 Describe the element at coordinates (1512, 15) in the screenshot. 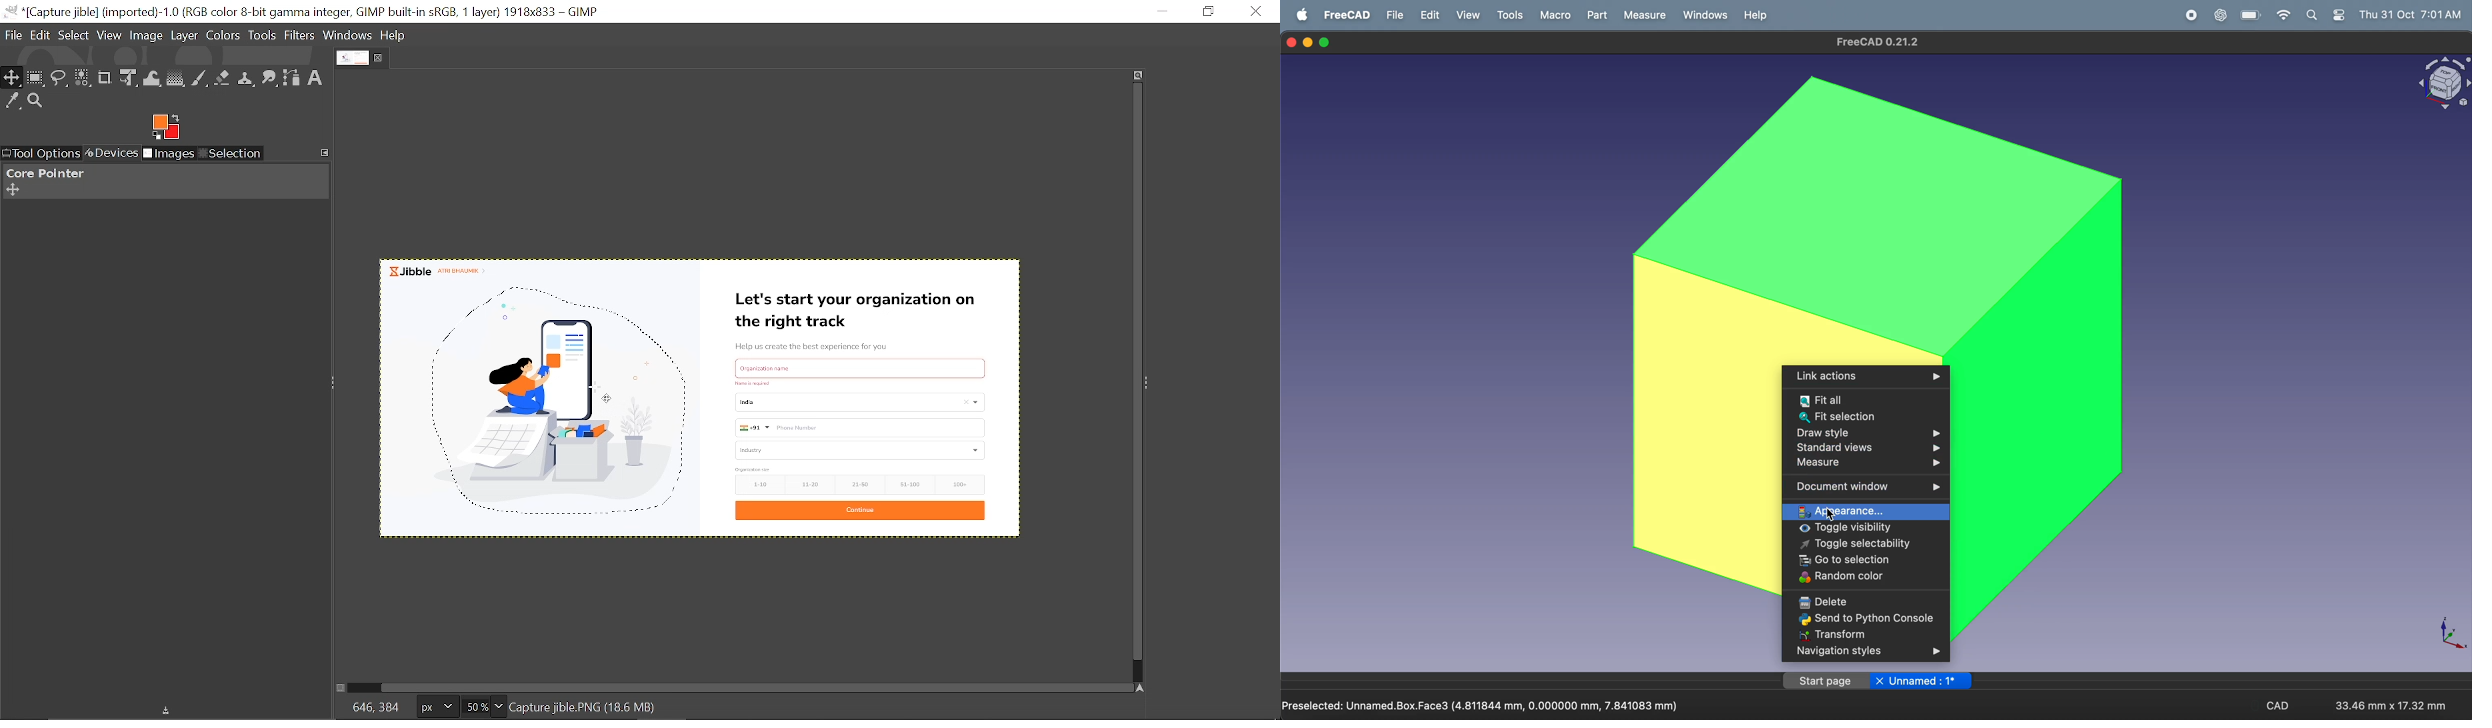

I see `tools` at that location.